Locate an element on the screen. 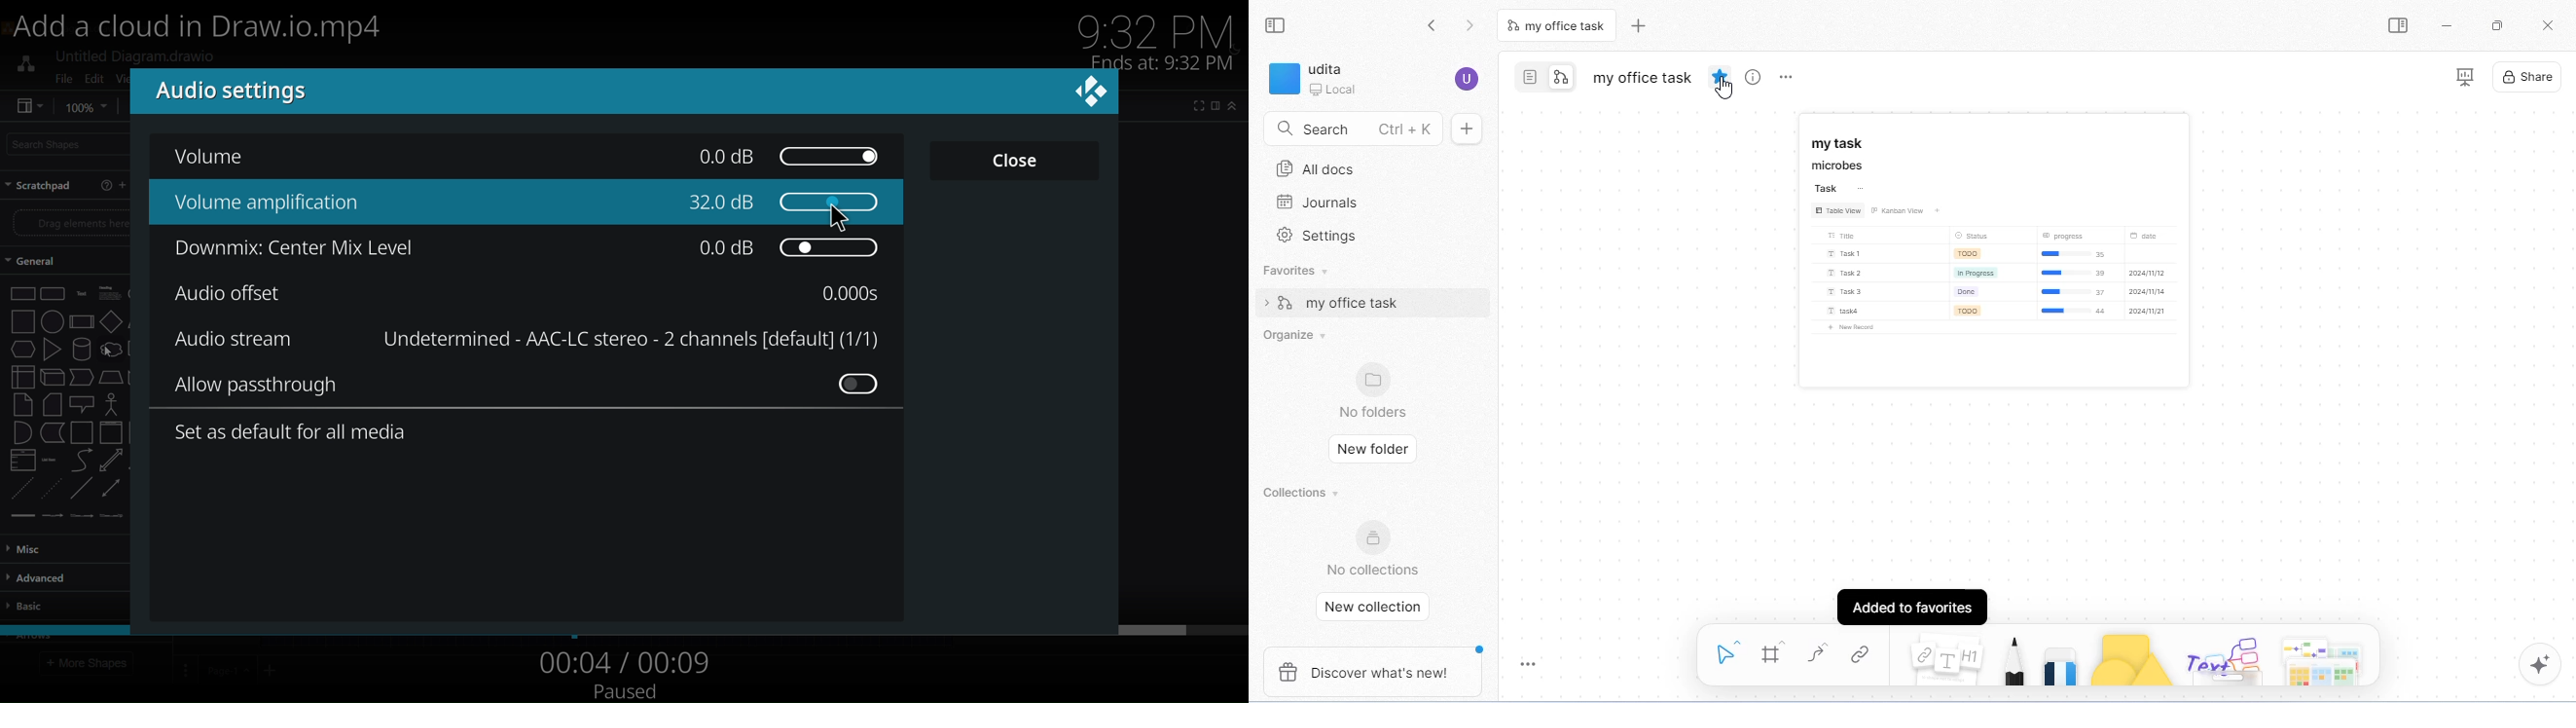  pinned and appeared at the top is located at coordinates (1998, 248).